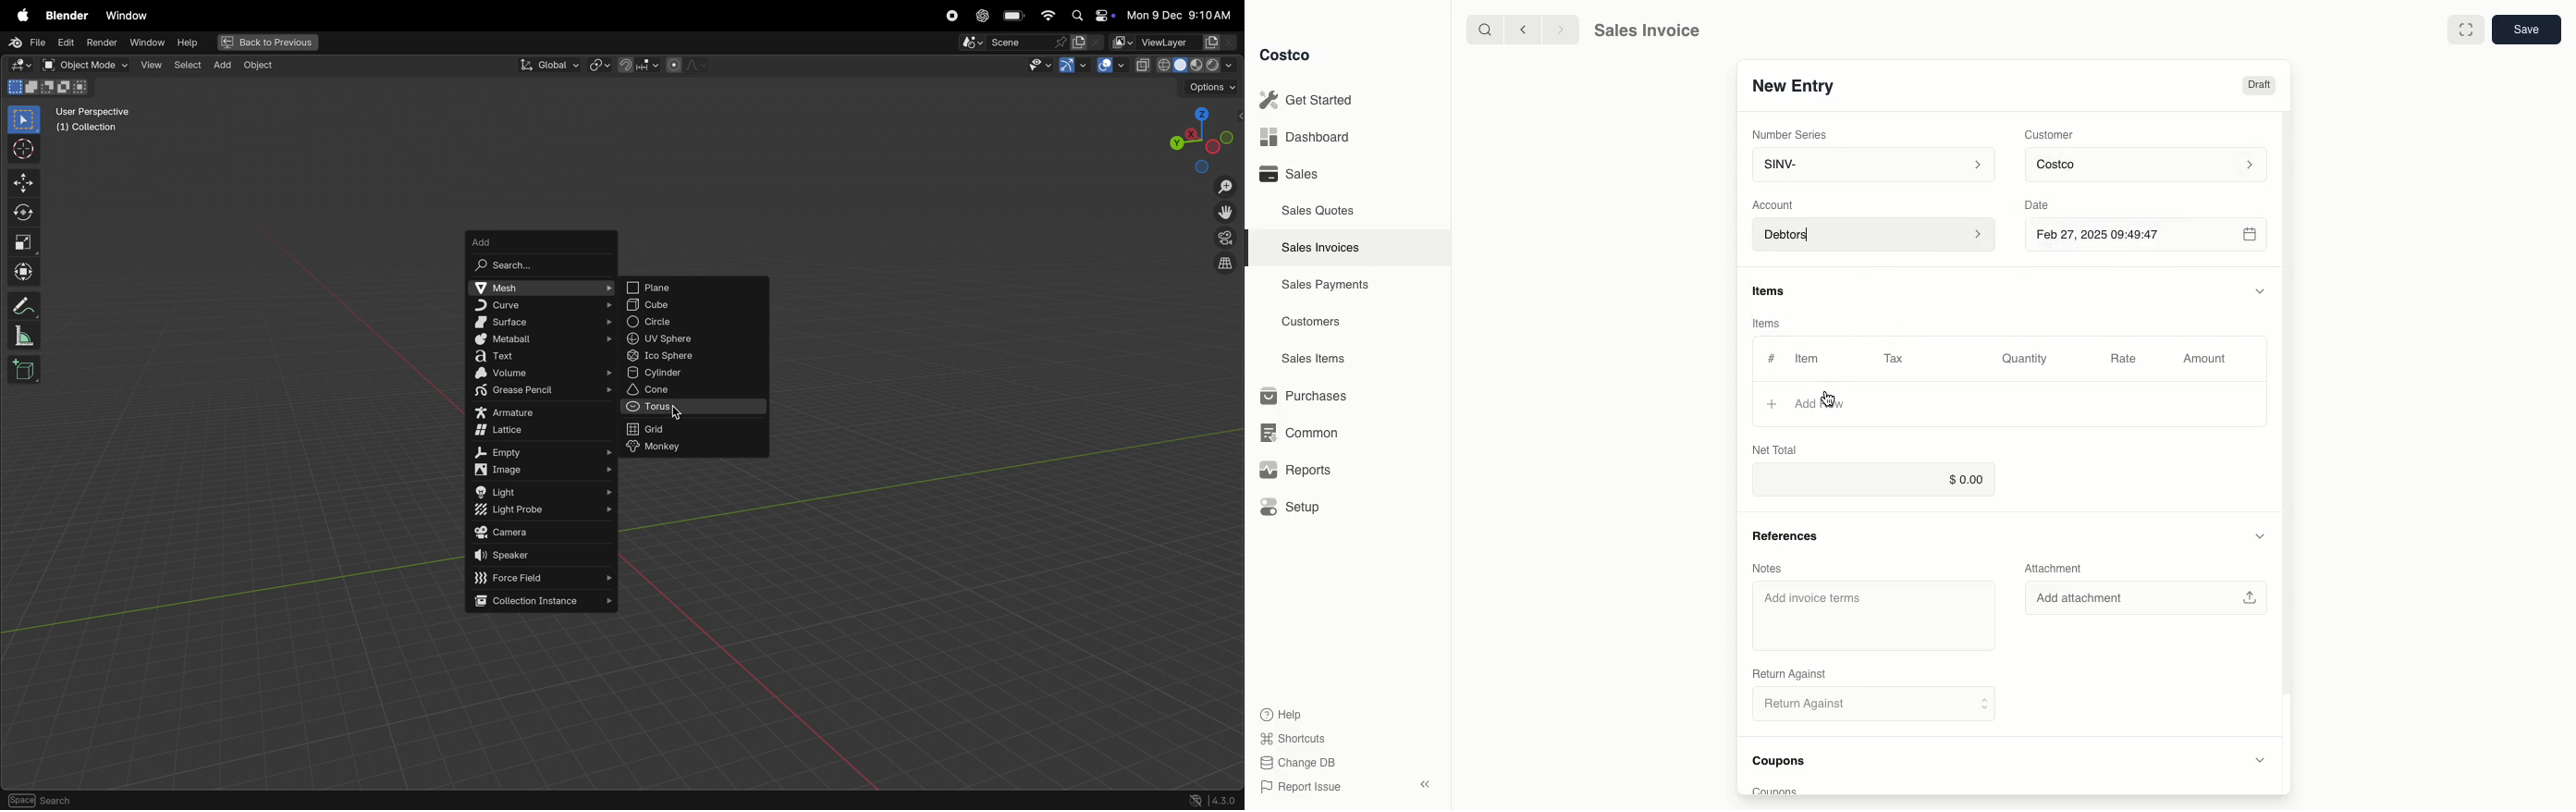  Describe the element at coordinates (25, 241) in the screenshot. I see `scale` at that location.